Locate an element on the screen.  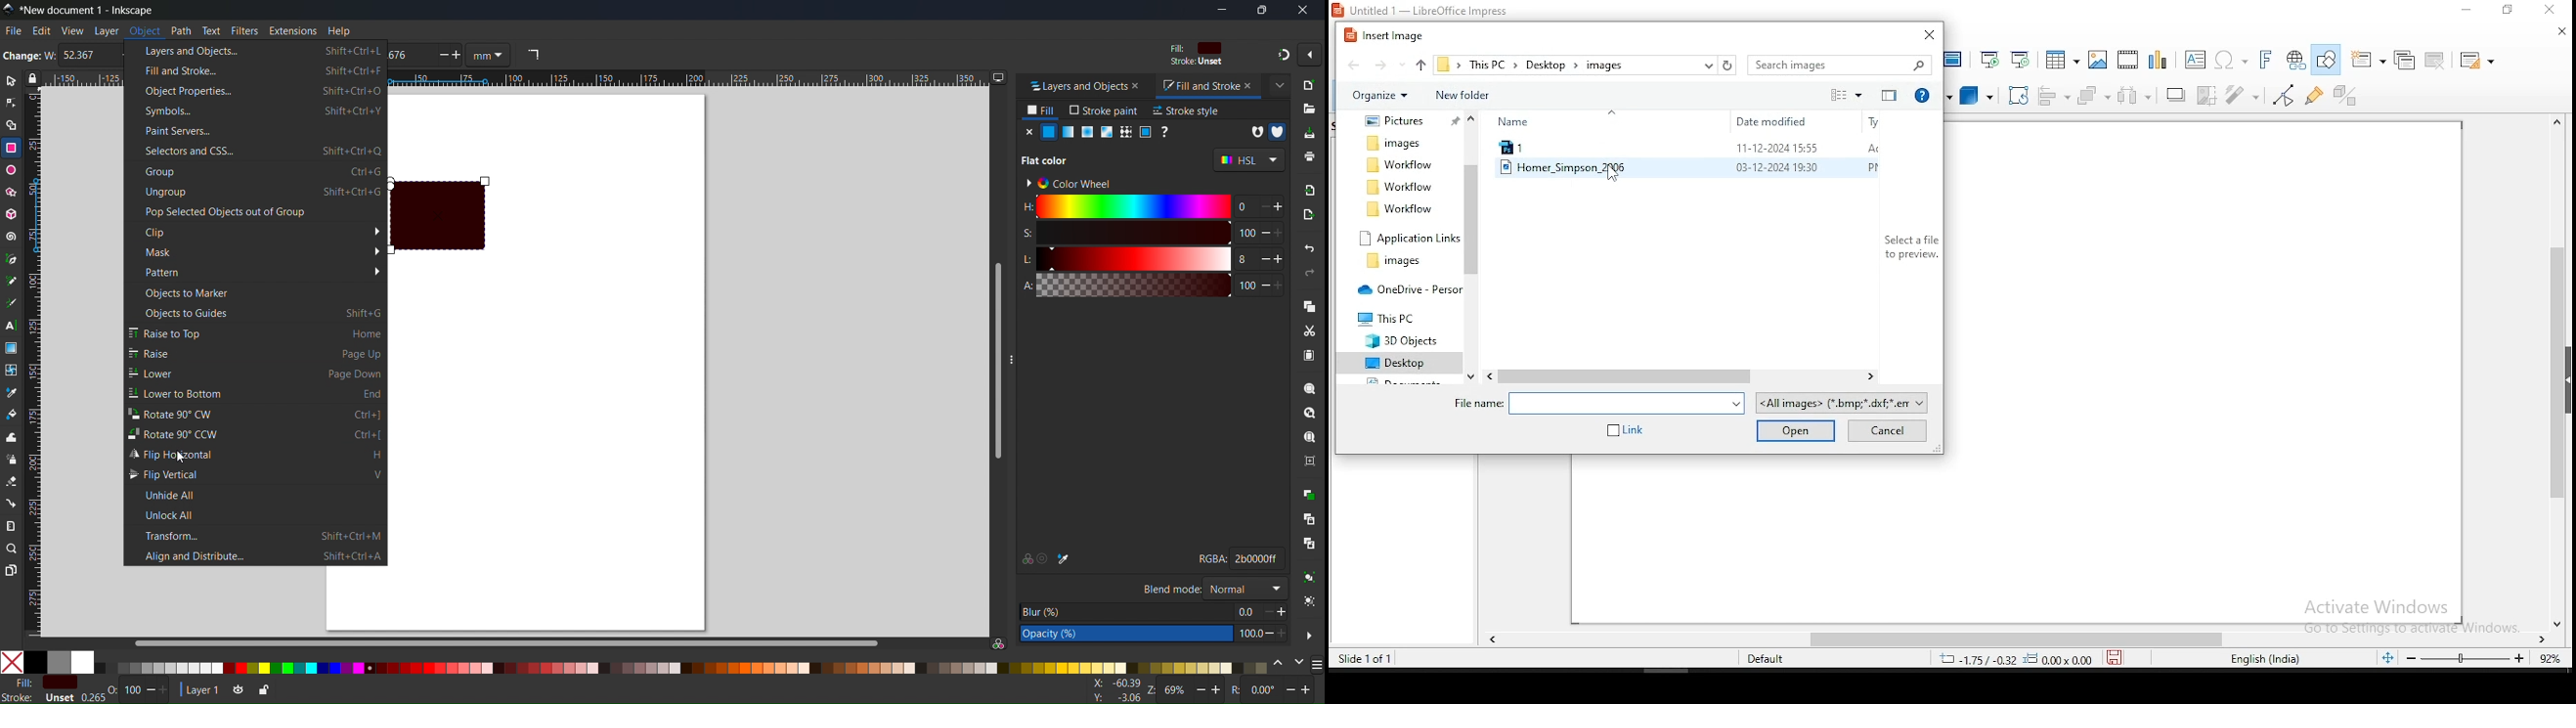
Color layer is located at coordinates (682, 667).